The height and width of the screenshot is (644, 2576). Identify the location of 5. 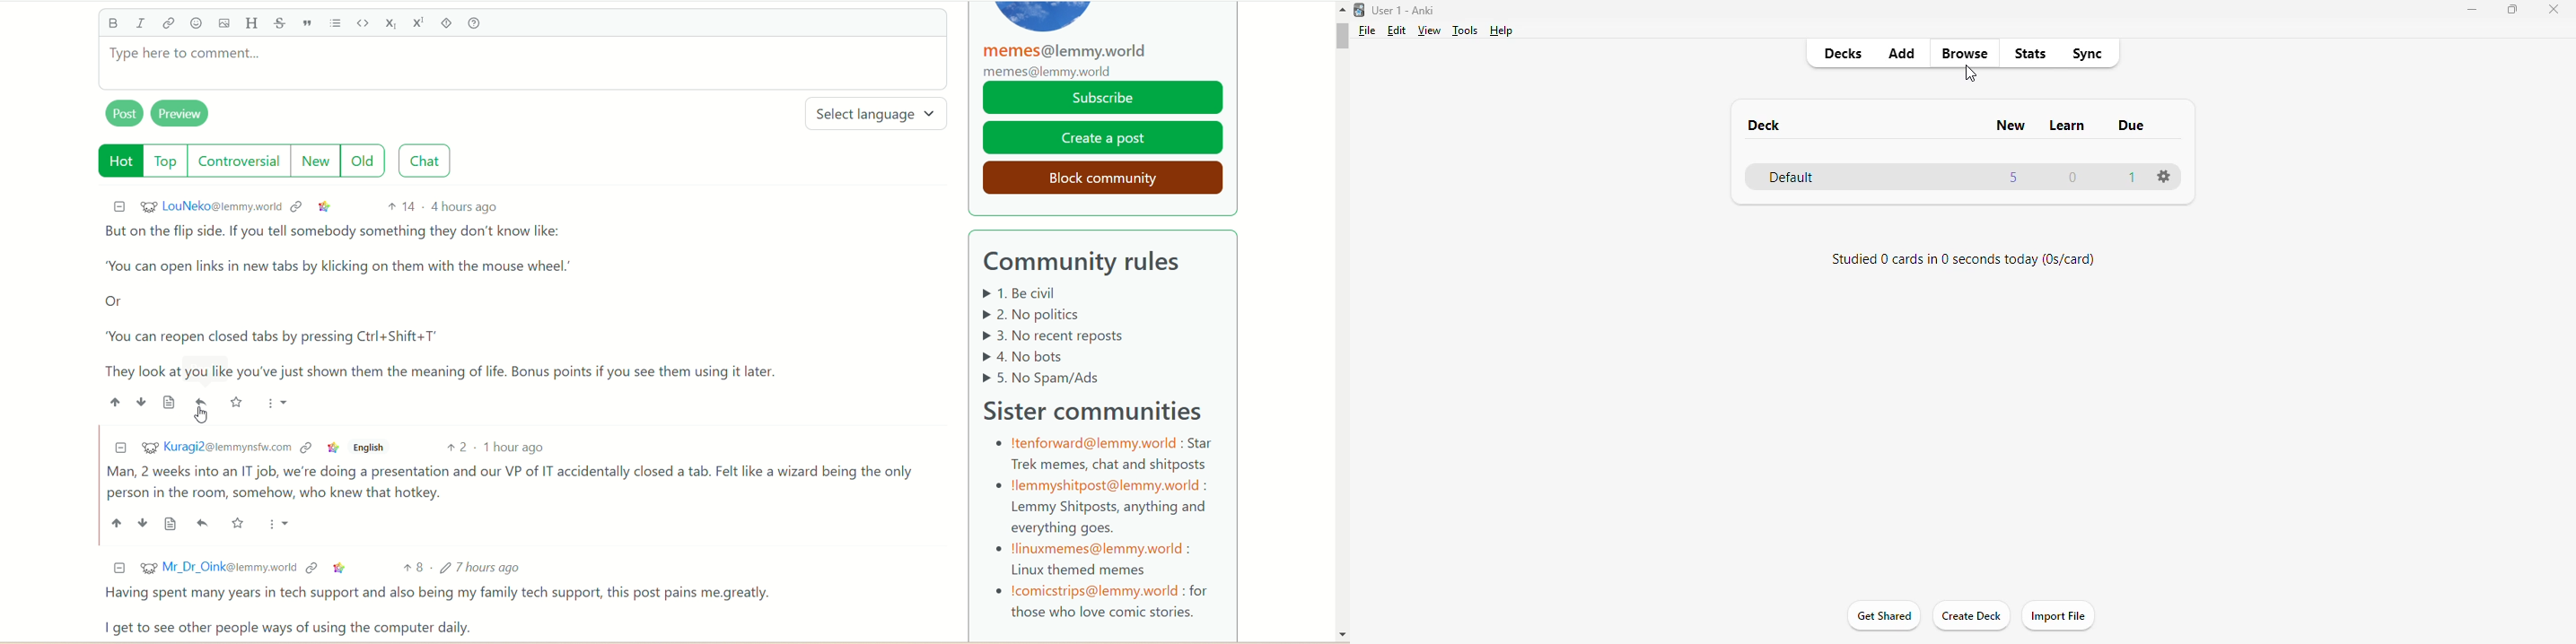
(2012, 177).